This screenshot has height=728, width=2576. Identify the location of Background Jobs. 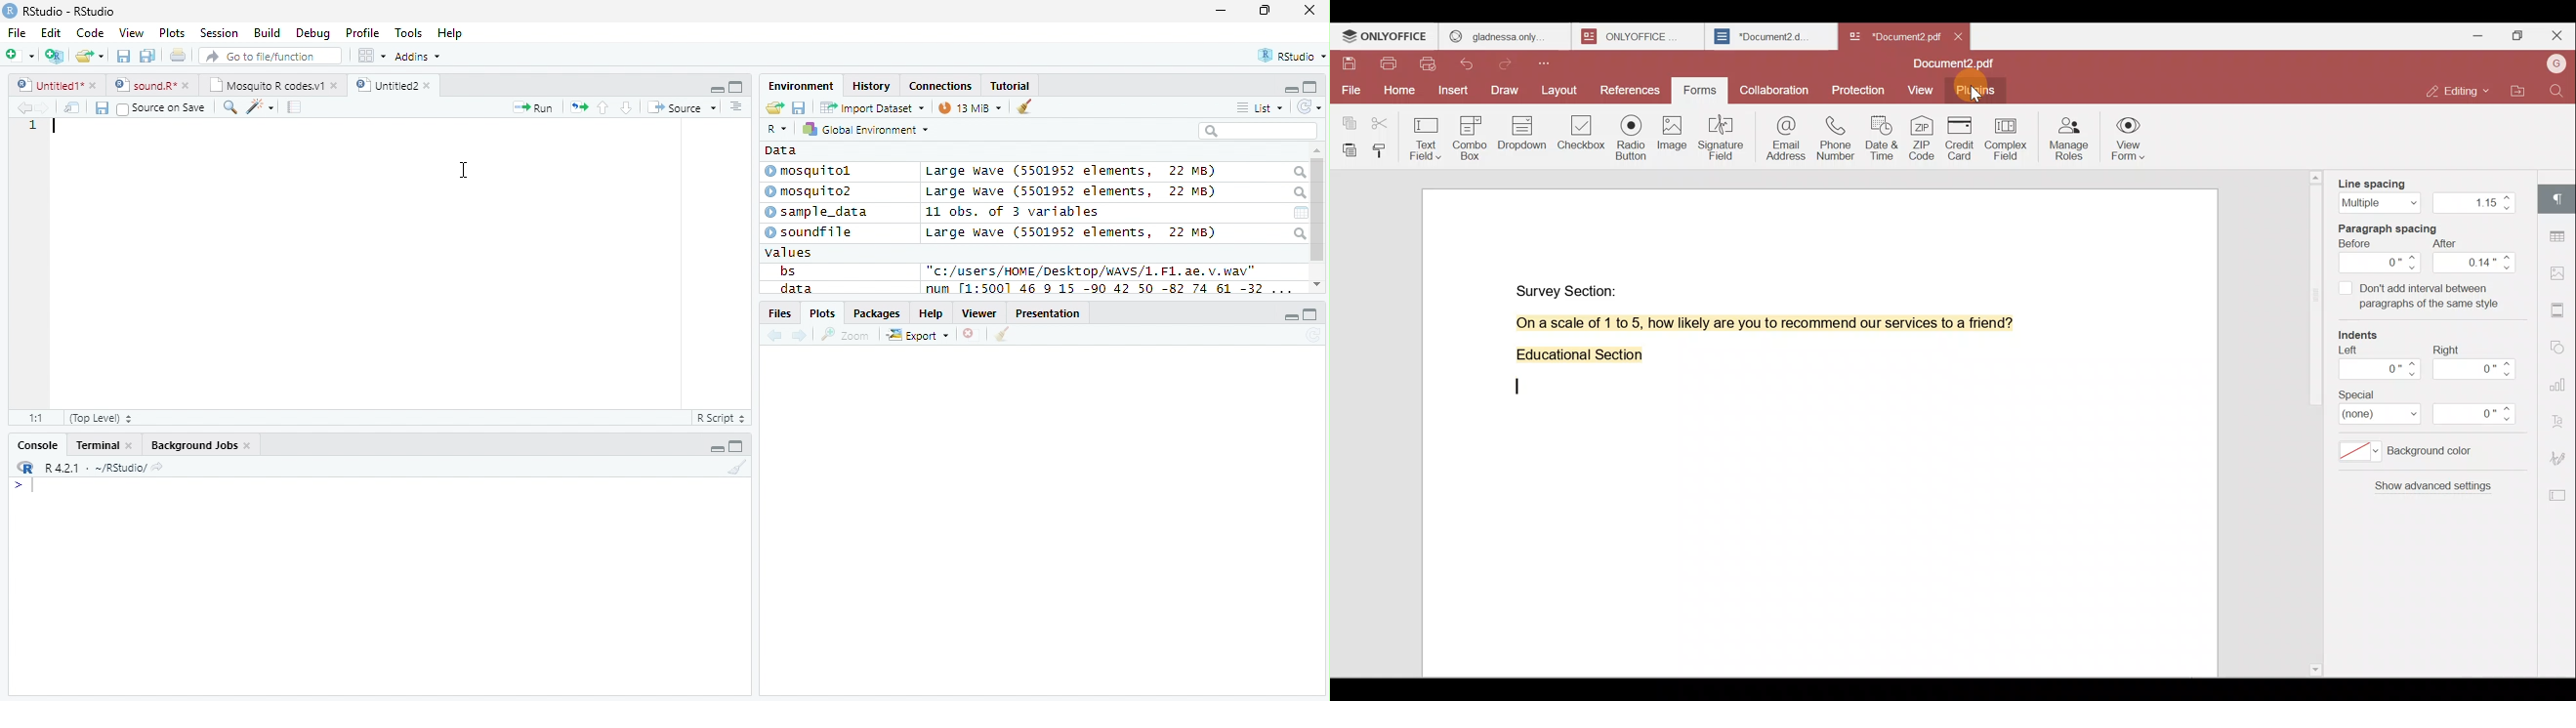
(199, 445).